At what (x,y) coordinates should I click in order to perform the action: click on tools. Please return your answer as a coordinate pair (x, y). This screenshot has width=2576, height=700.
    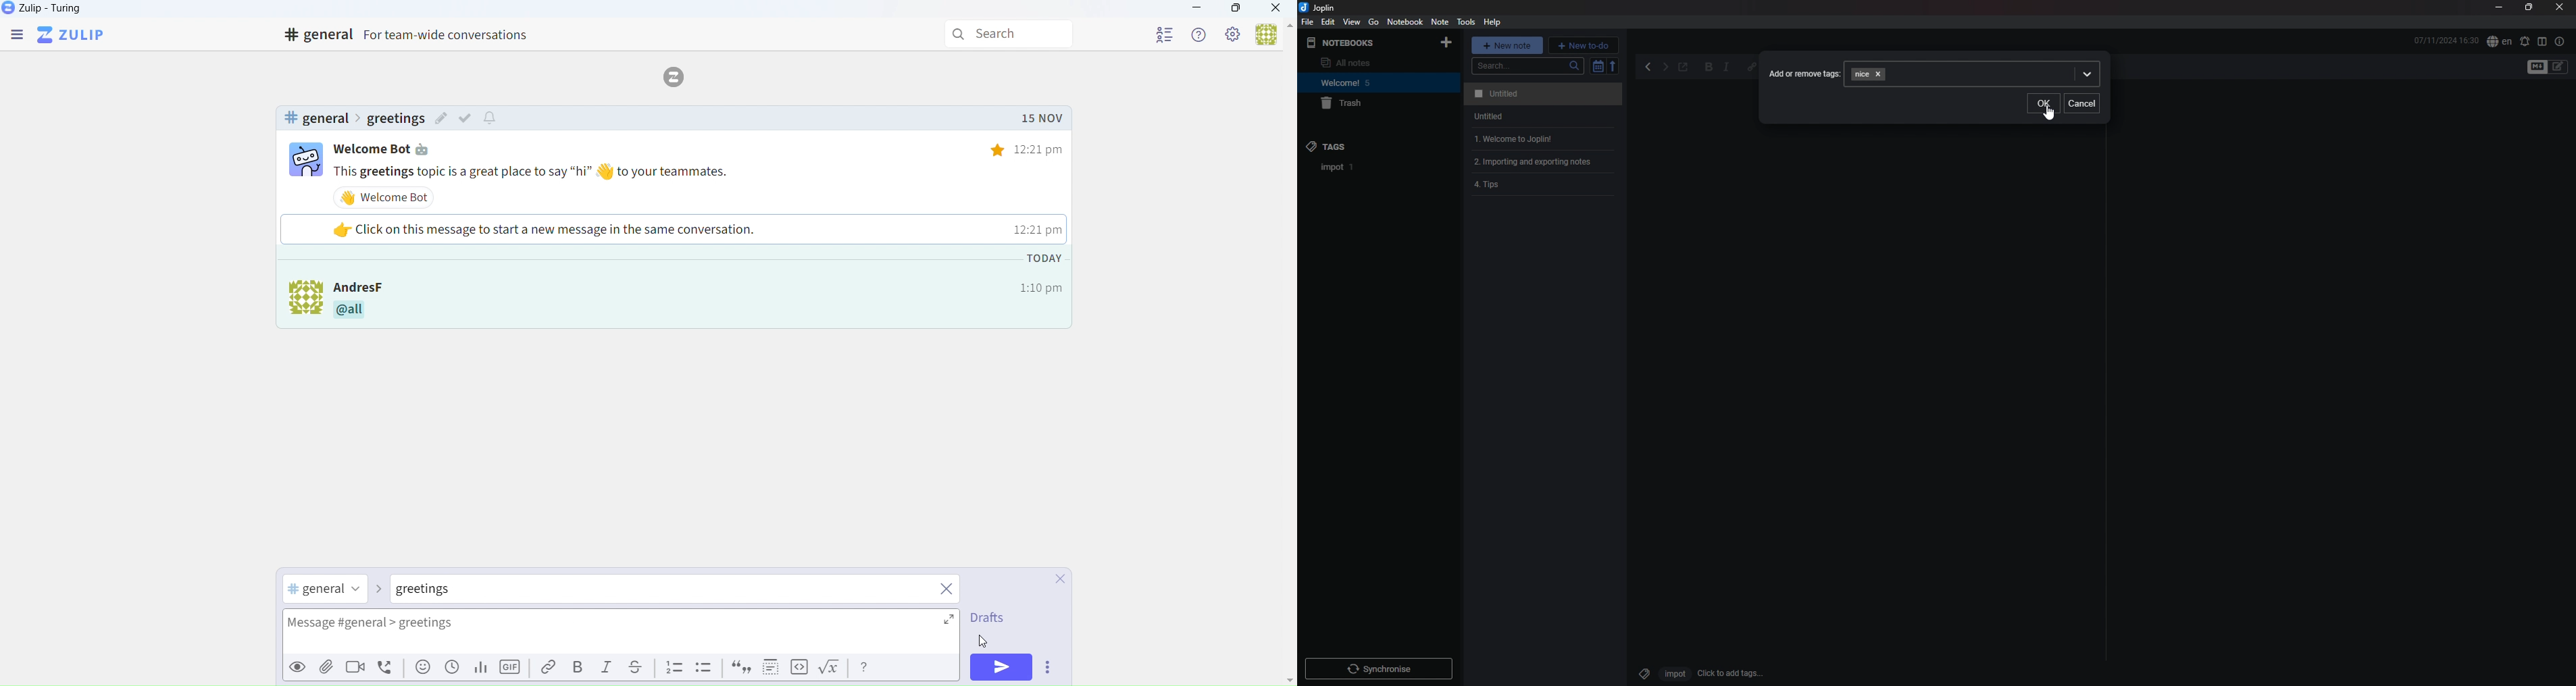
    Looking at the image, I should click on (1465, 22).